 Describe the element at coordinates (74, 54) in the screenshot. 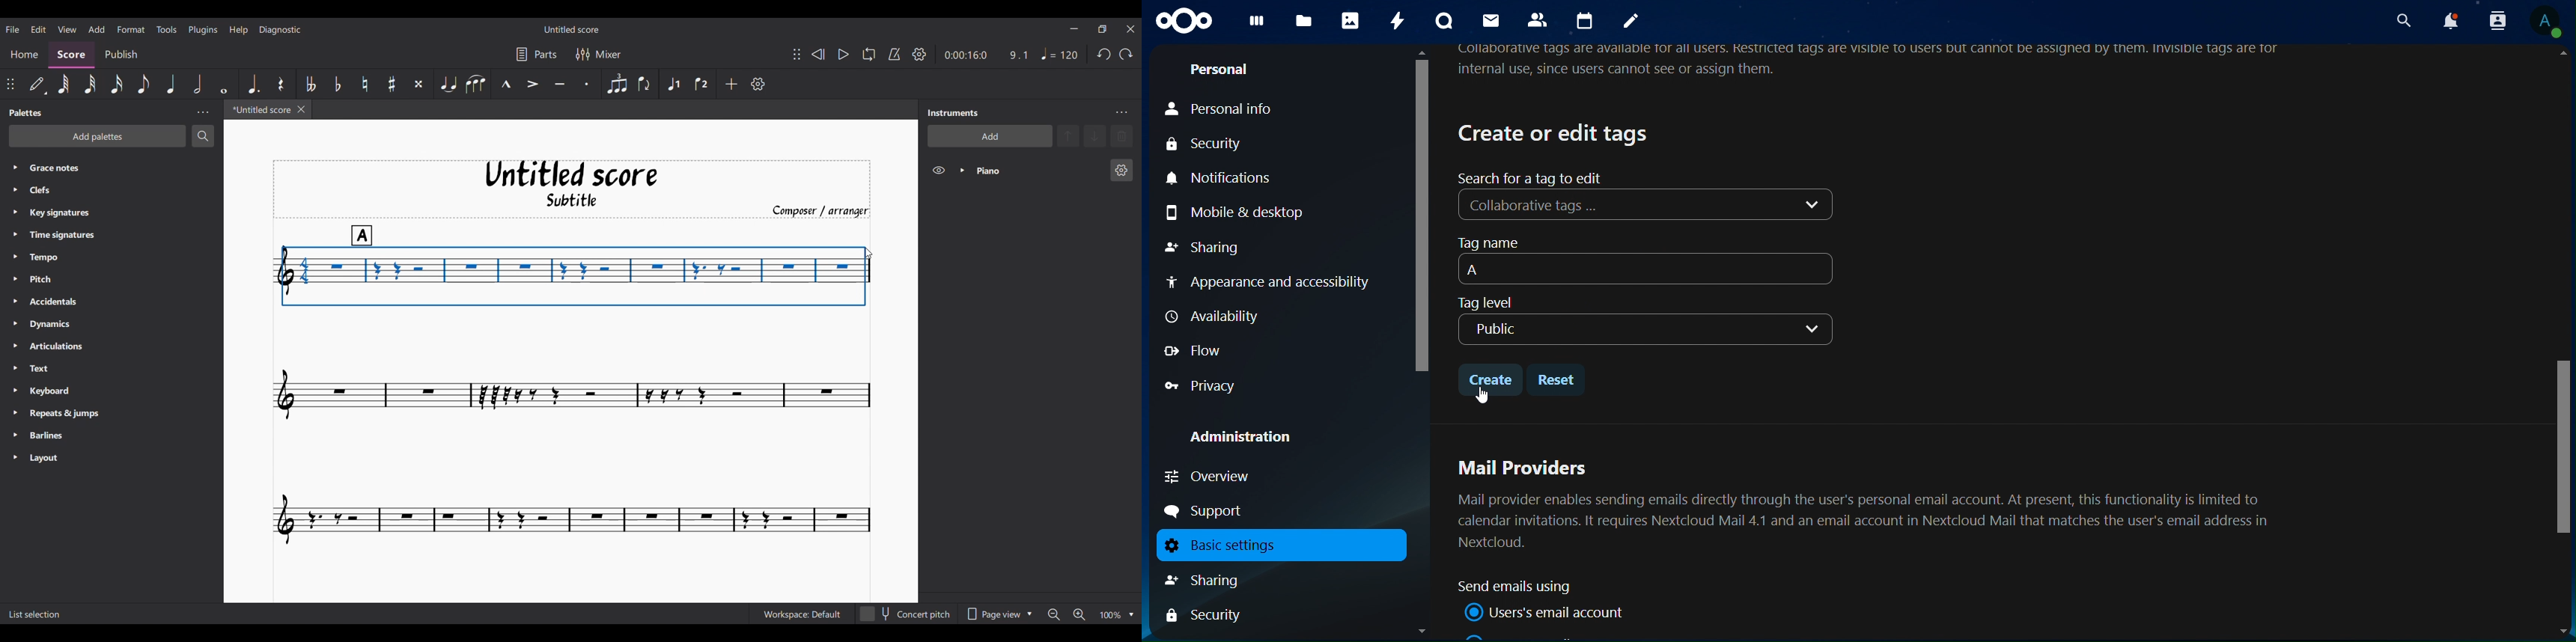

I see `Score section, current selection highlighted` at that location.